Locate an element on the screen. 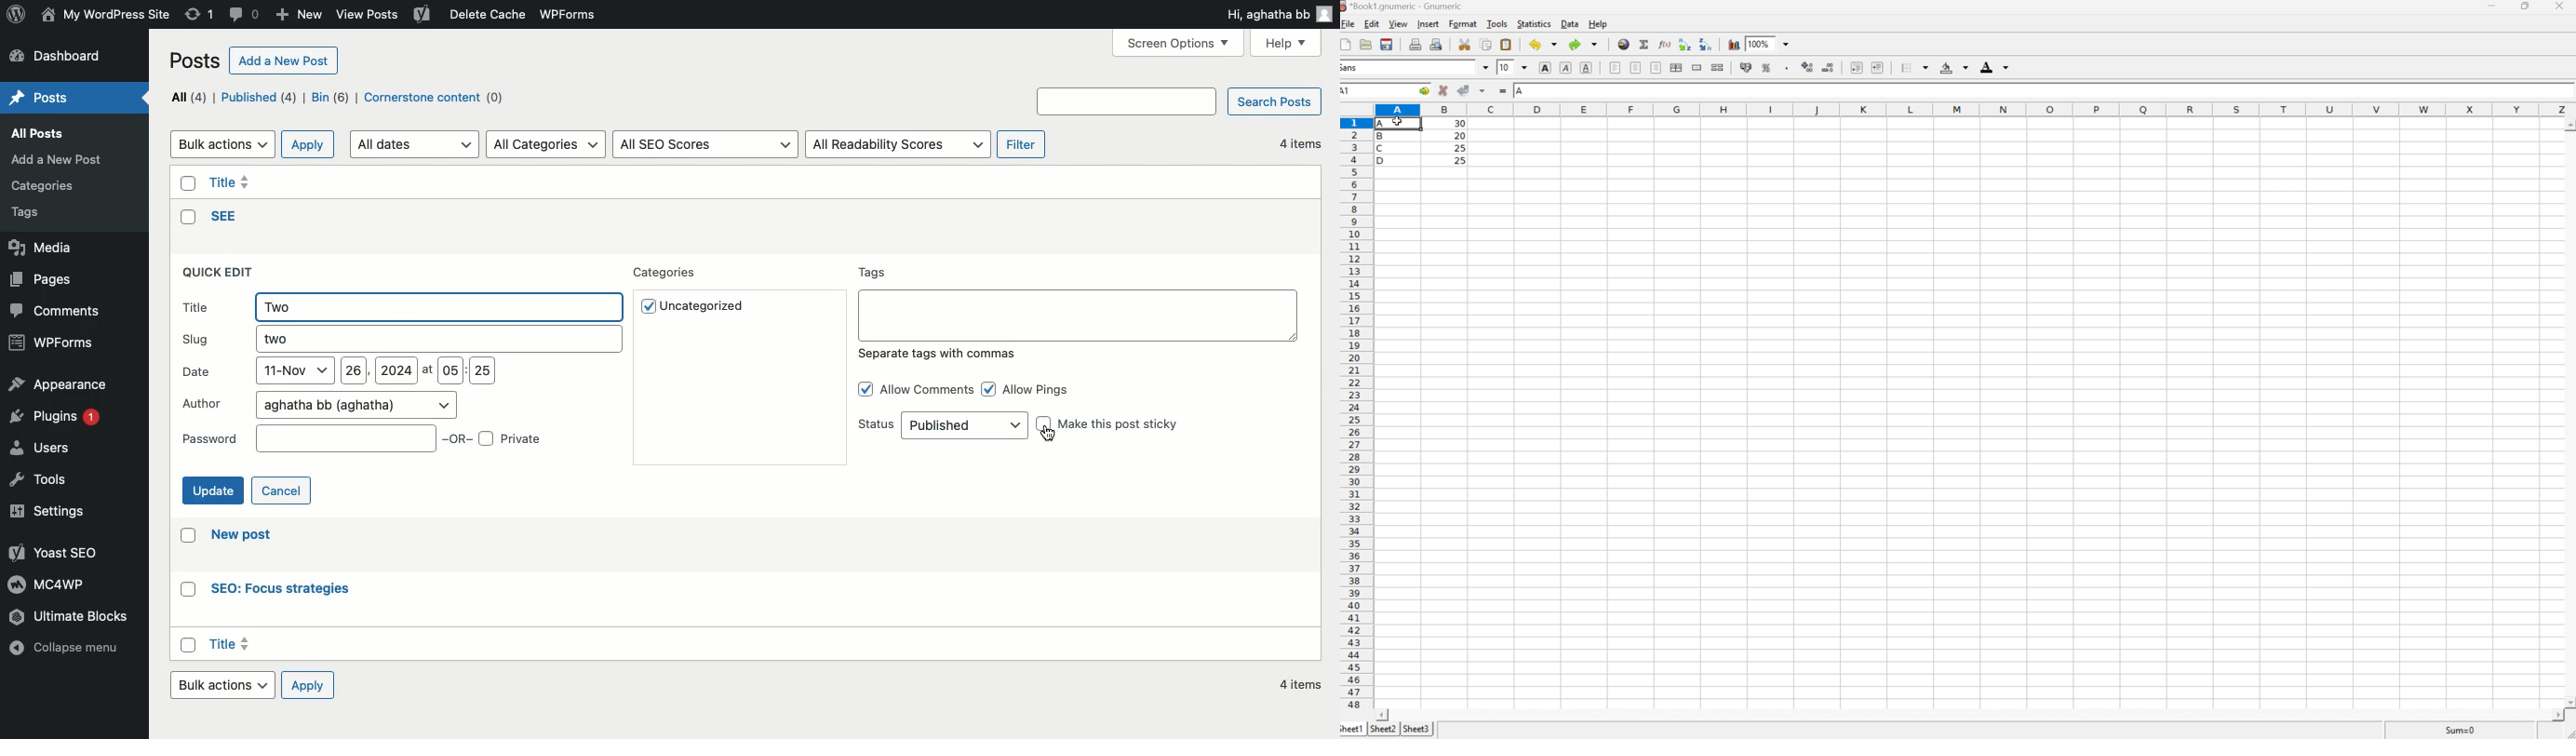 The image size is (2576, 756). Edit is located at coordinates (1372, 24).